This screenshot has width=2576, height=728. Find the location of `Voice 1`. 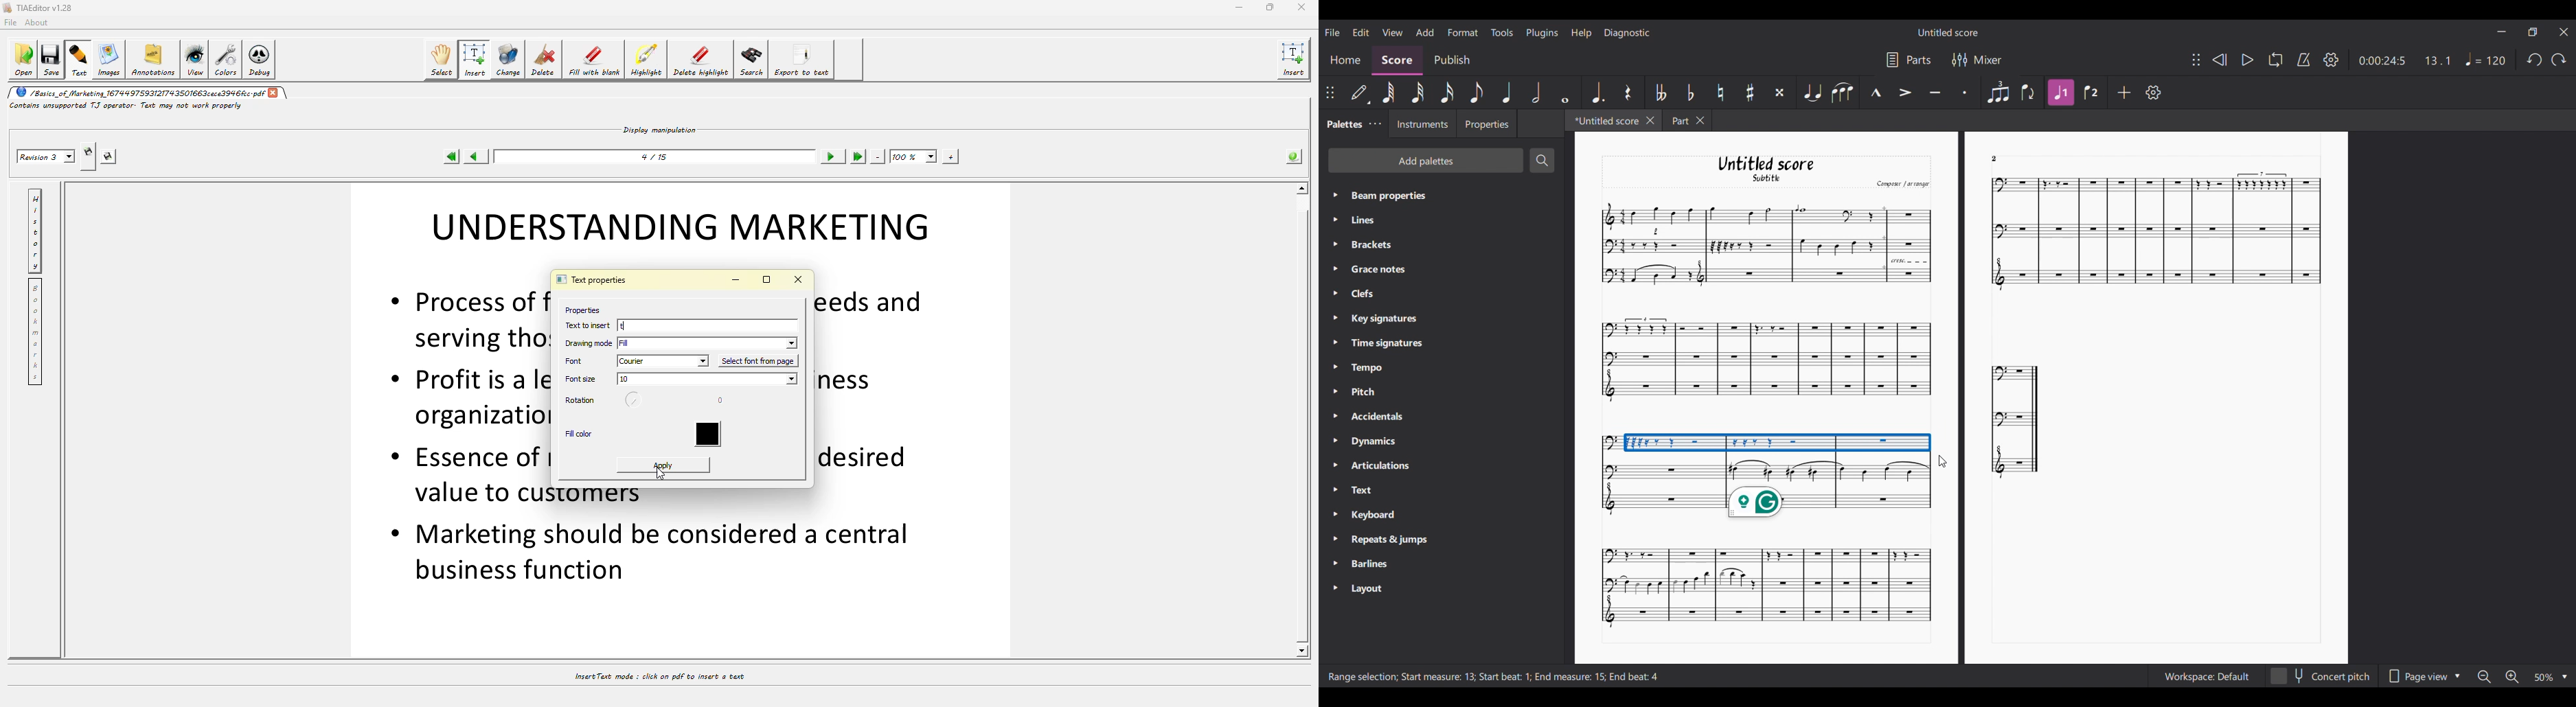

Voice 1 is located at coordinates (2060, 92).